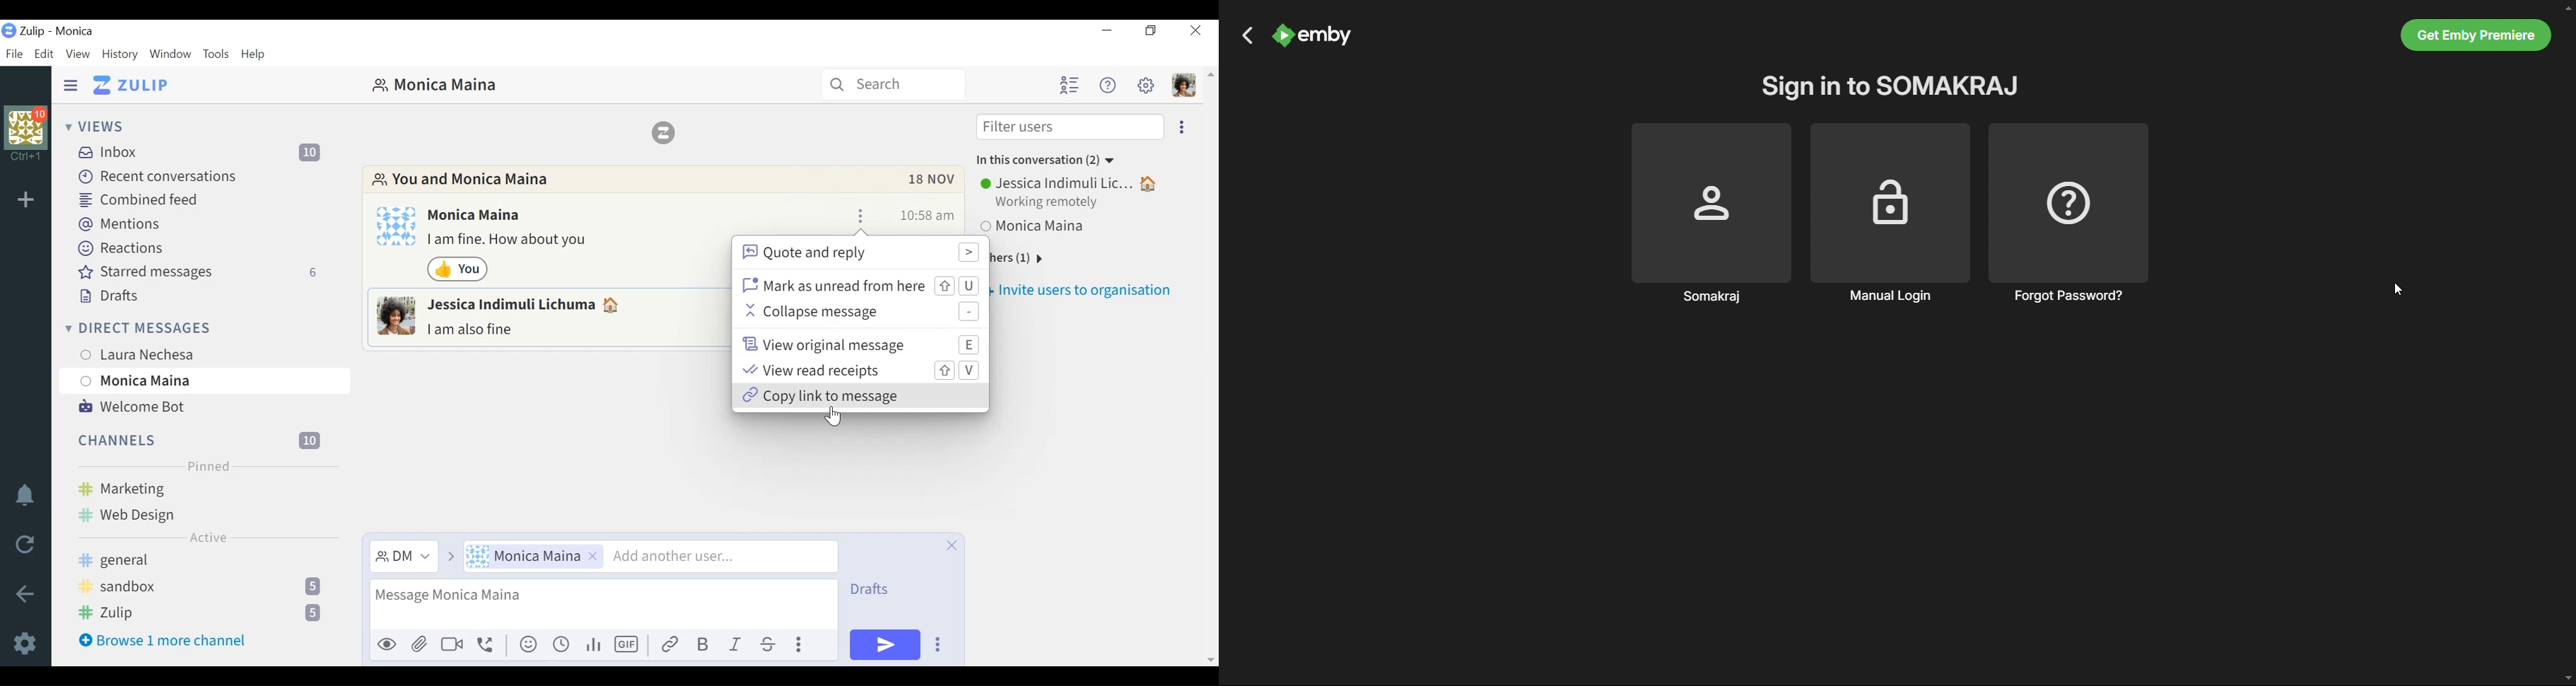 The image size is (2576, 700). I want to click on Starred messages, so click(201, 272).